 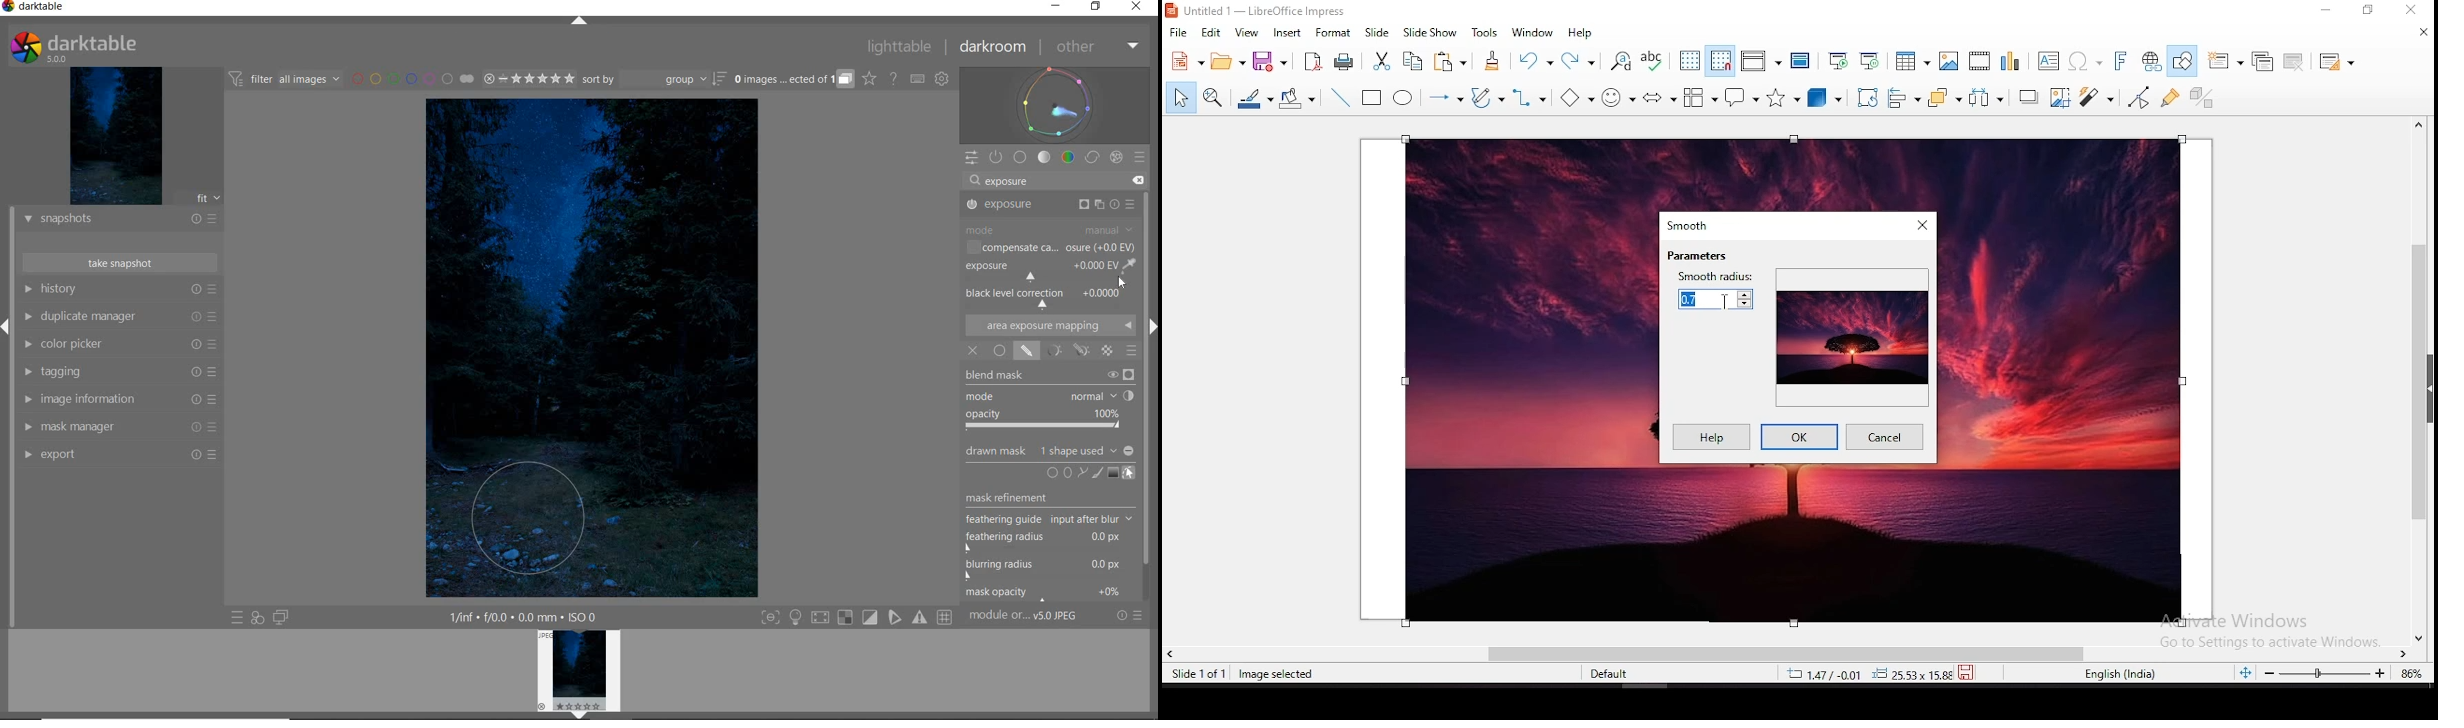 What do you see at coordinates (1270, 60) in the screenshot?
I see `save` at bounding box center [1270, 60].